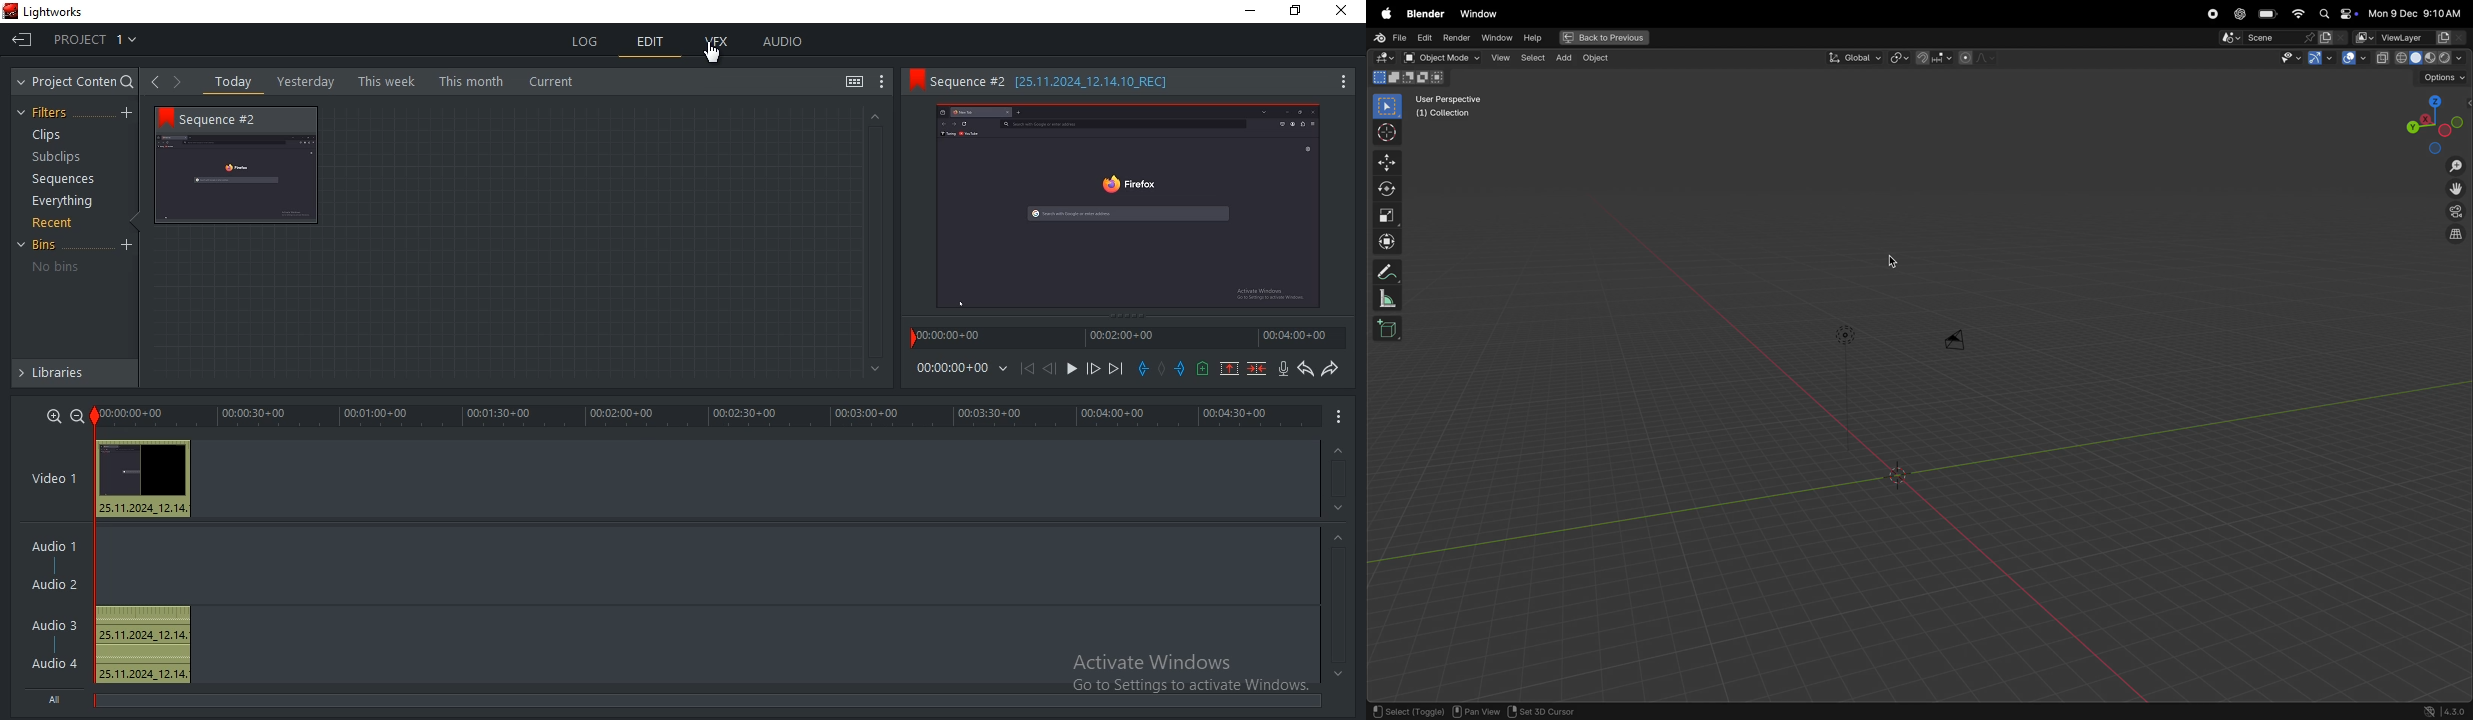 This screenshot has width=2492, height=728. What do you see at coordinates (1052, 369) in the screenshot?
I see `nudge one frame back` at bounding box center [1052, 369].